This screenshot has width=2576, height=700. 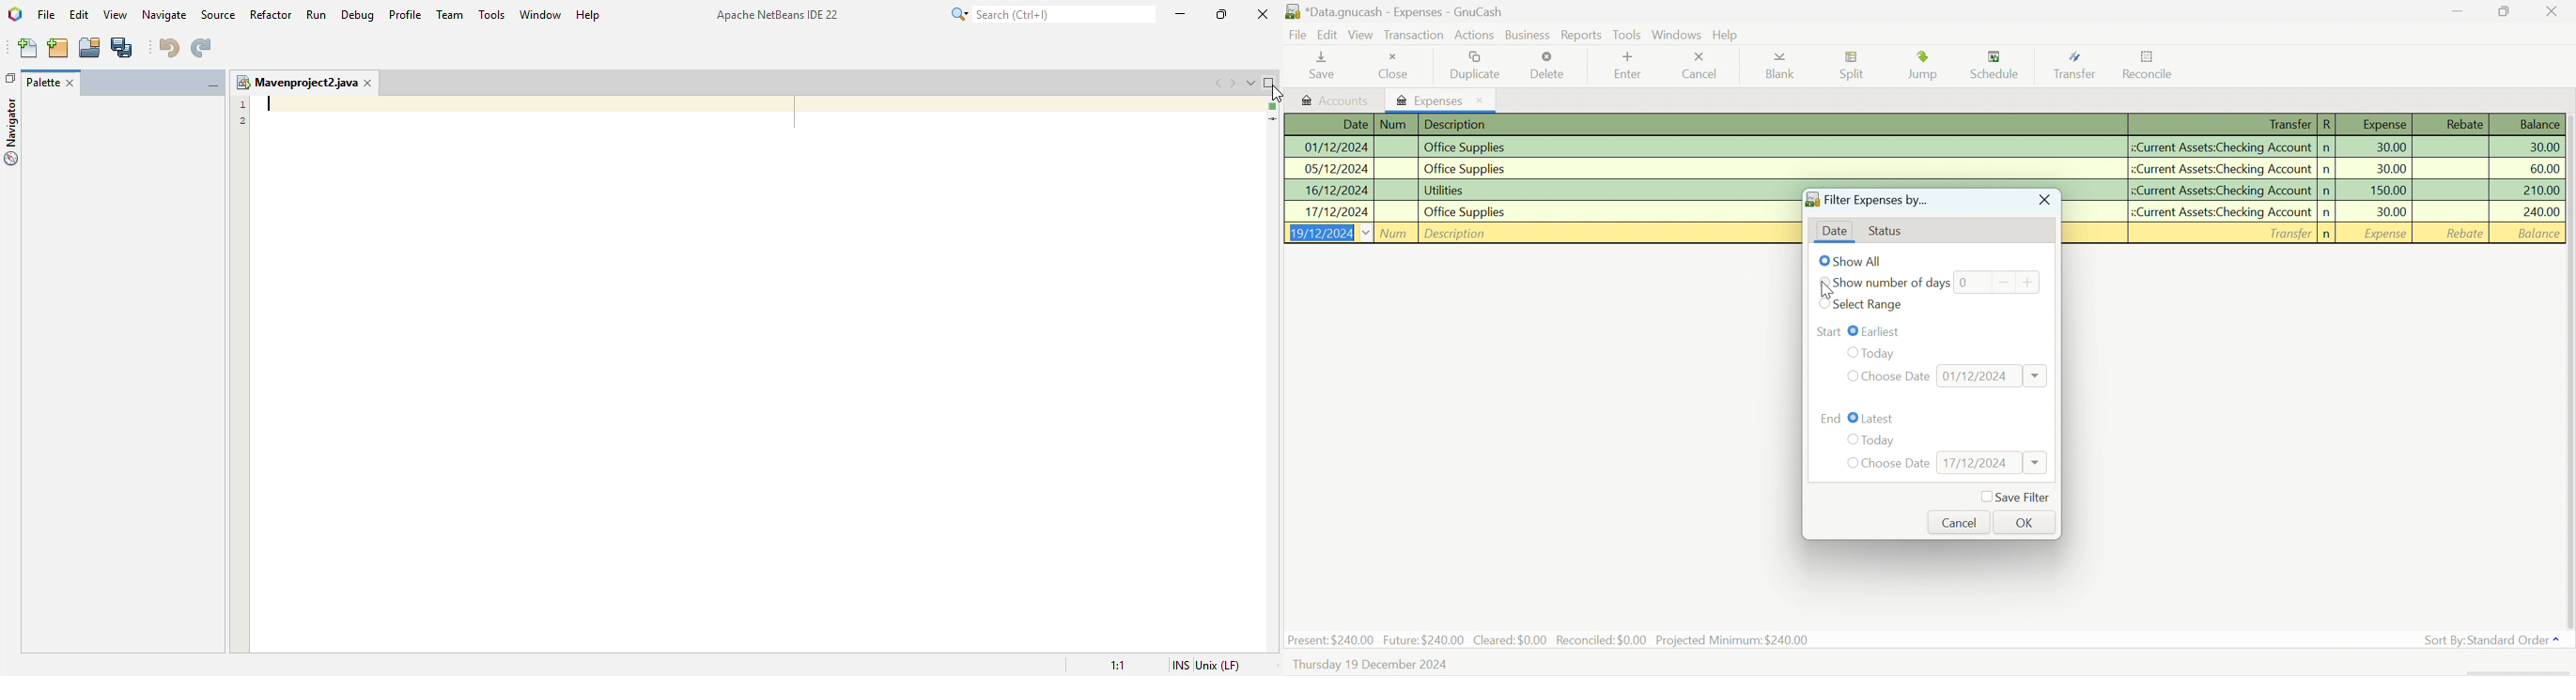 I want to click on Thursday, 19 December 2024, so click(x=1372, y=665).